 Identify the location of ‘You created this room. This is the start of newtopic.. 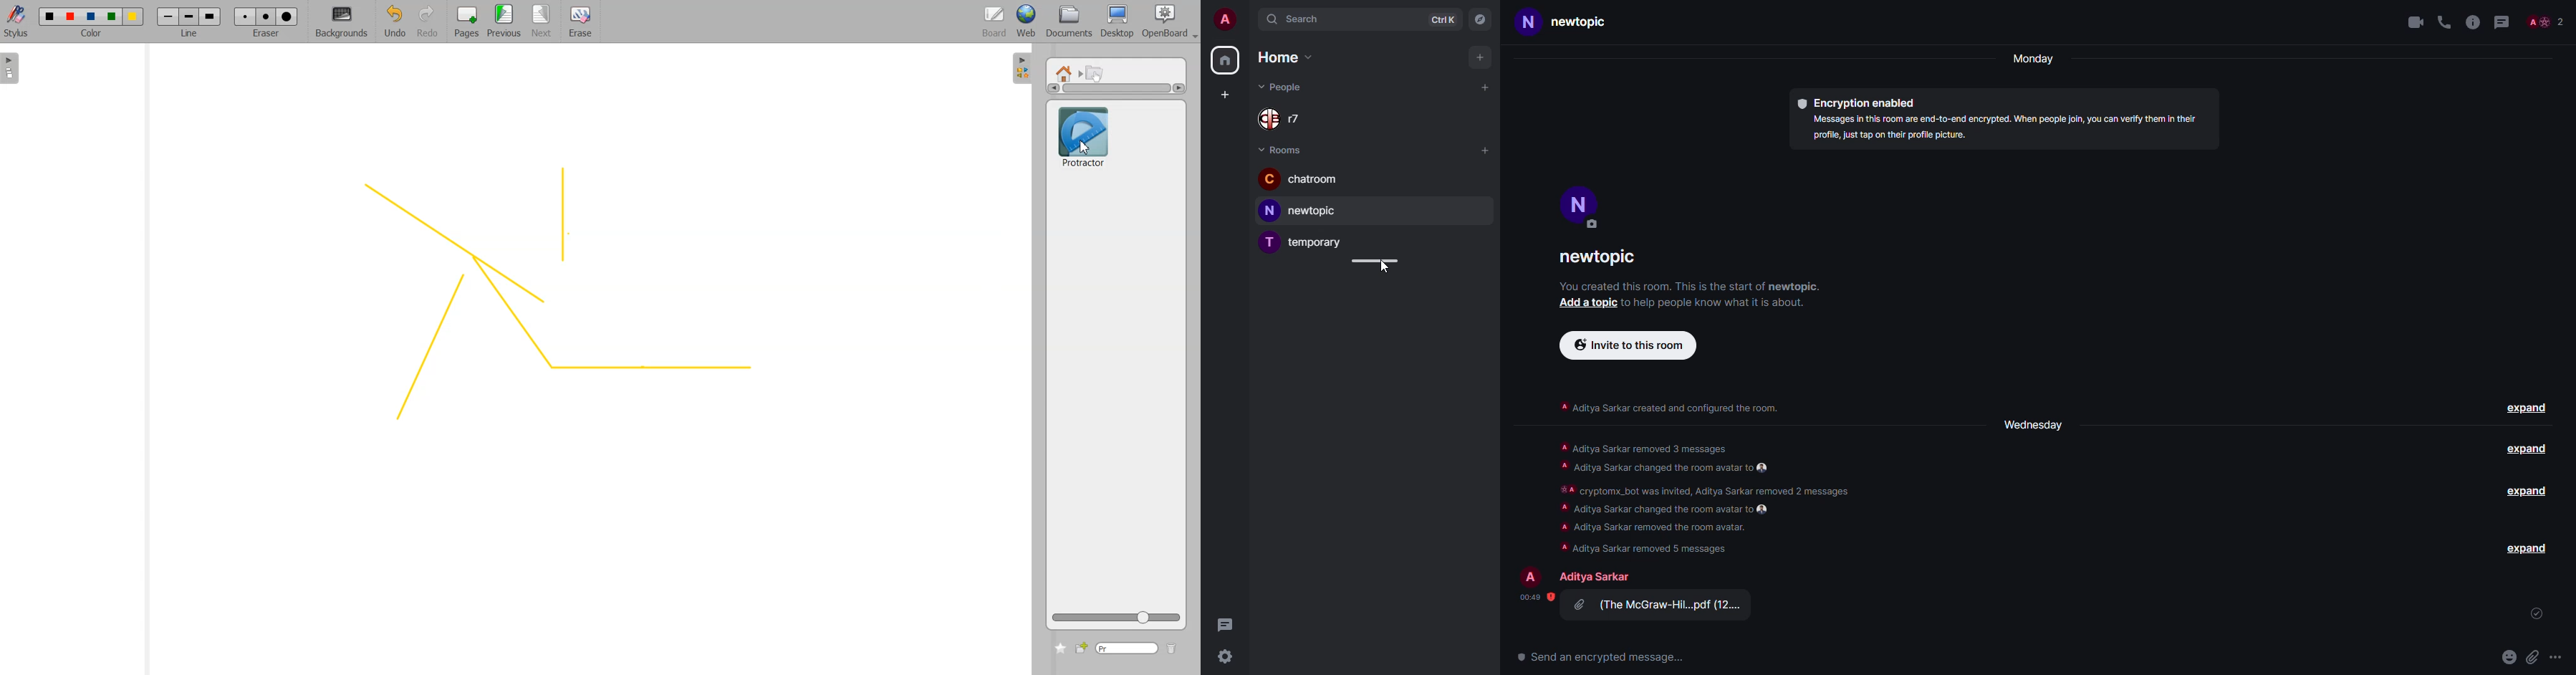
(1702, 286).